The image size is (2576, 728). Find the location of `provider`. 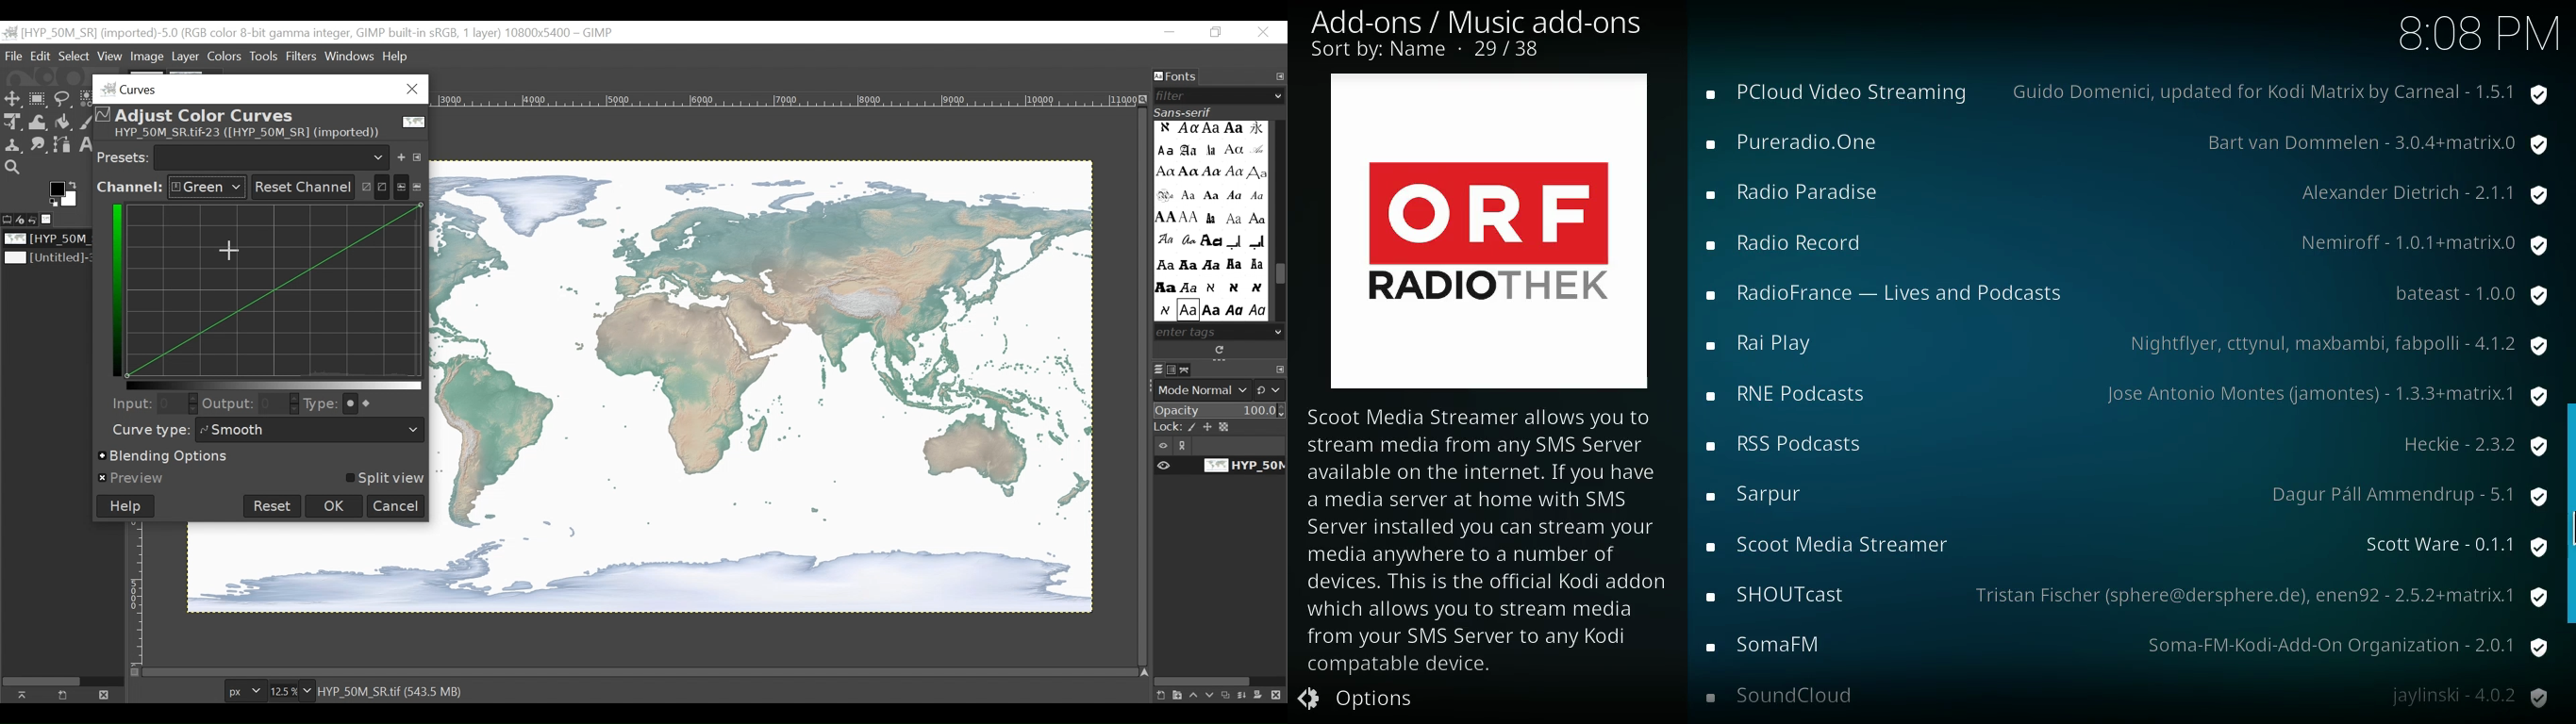

provider is located at coordinates (2474, 296).